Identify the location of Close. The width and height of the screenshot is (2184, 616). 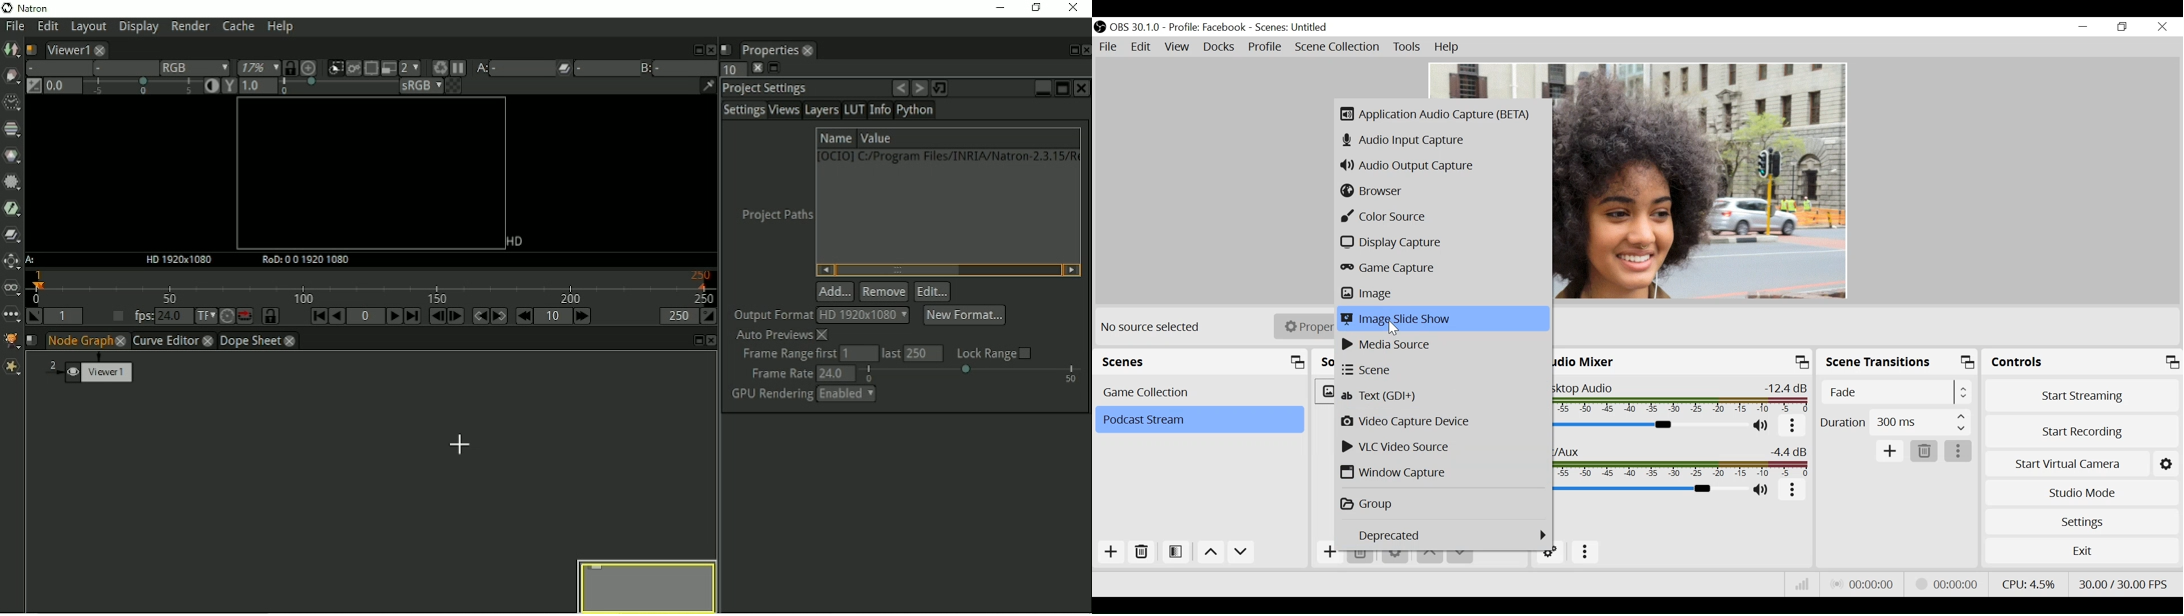
(2162, 27).